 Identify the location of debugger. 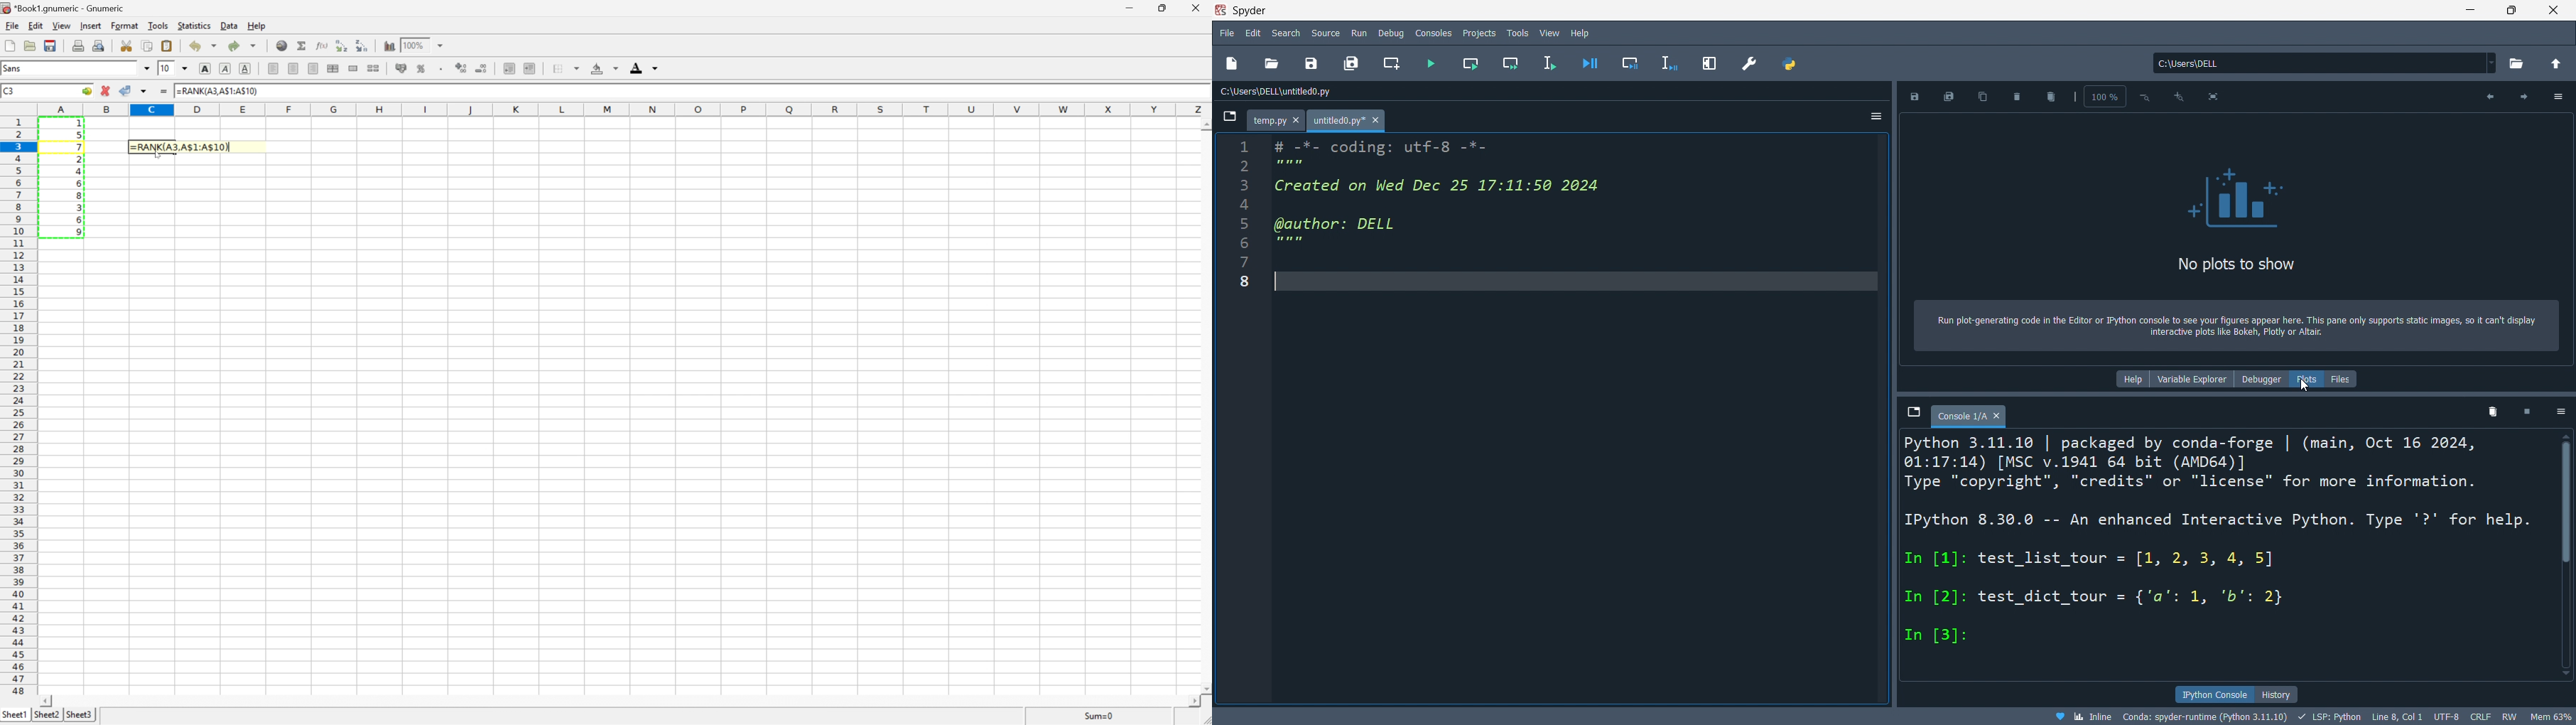
(2263, 379).